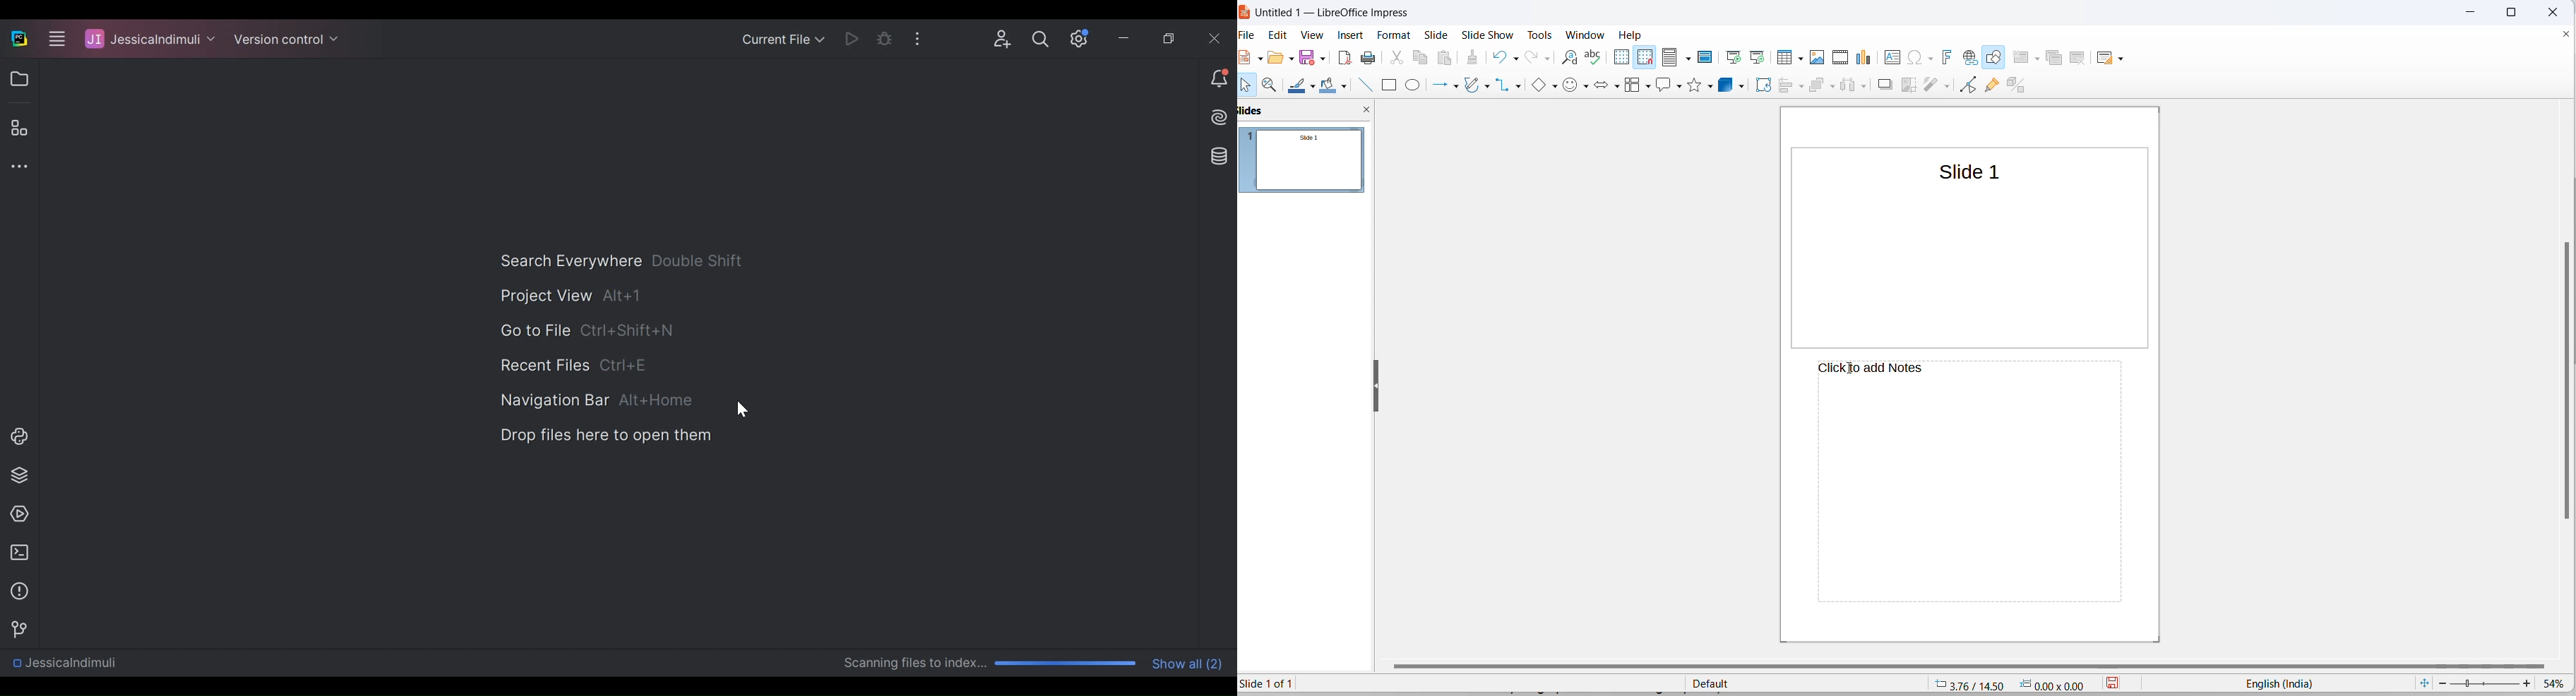 The width and height of the screenshot is (2576, 700). I want to click on arrange options, so click(1835, 85).